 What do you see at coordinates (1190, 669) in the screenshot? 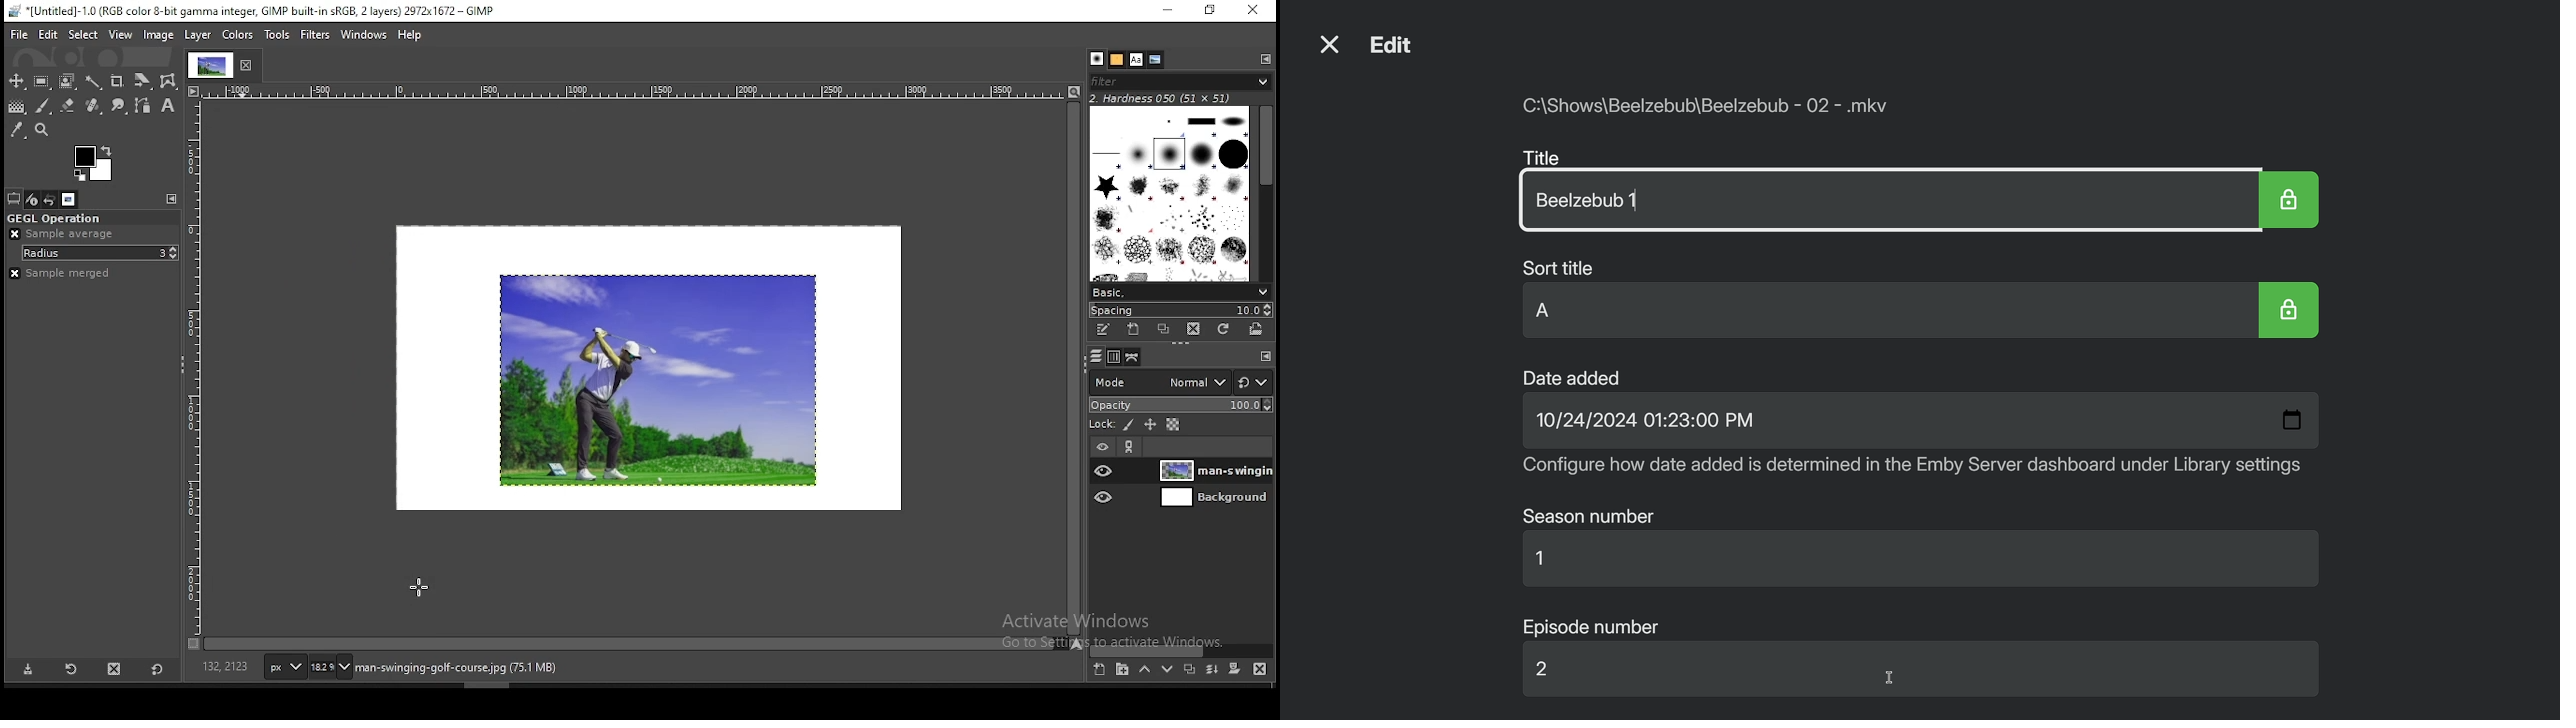
I see `duplicate layer` at bounding box center [1190, 669].